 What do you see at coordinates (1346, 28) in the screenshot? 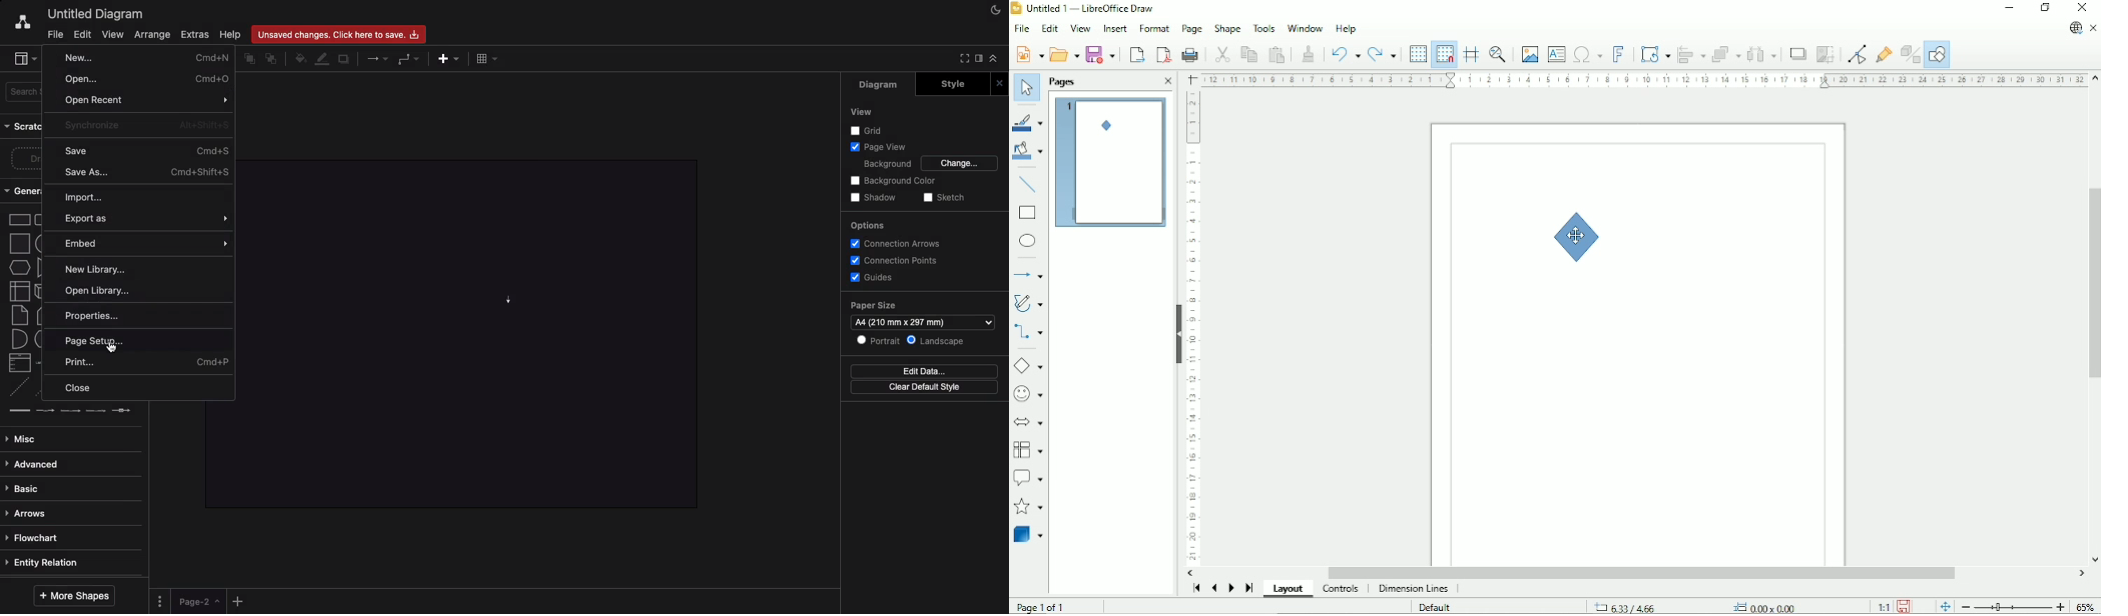
I see `Help` at bounding box center [1346, 28].